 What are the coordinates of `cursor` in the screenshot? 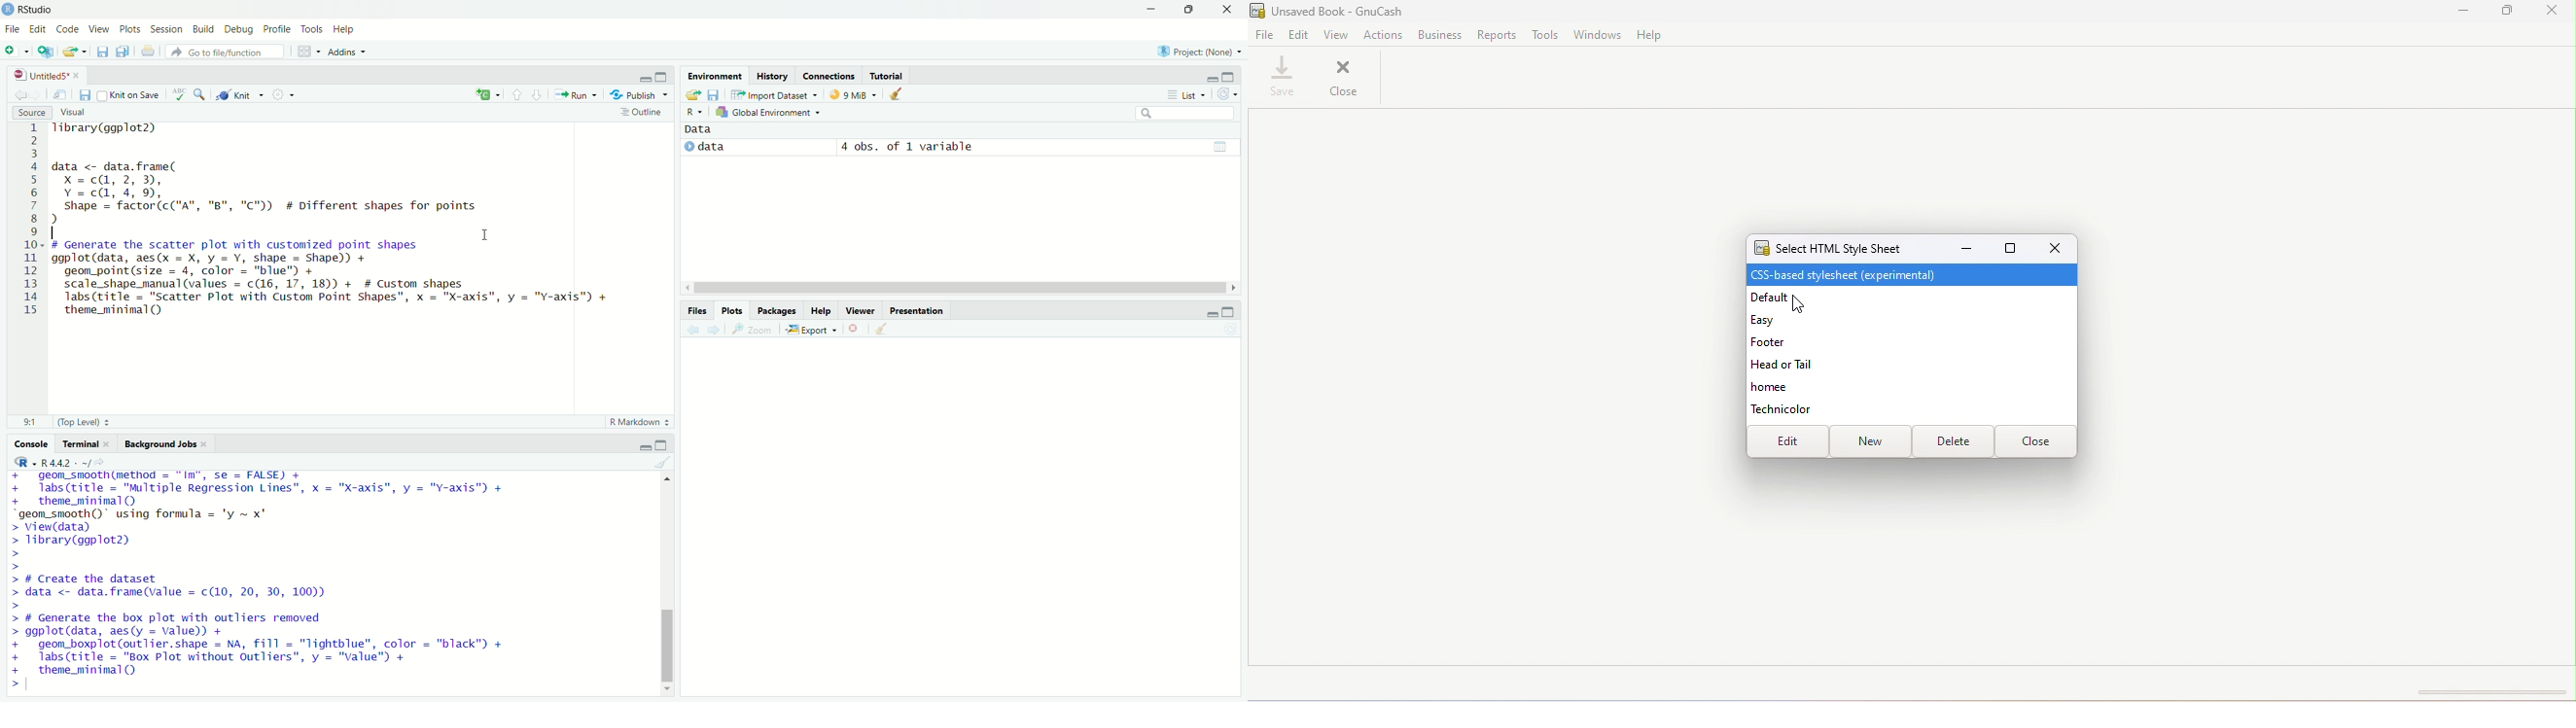 It's located at (484, 233).